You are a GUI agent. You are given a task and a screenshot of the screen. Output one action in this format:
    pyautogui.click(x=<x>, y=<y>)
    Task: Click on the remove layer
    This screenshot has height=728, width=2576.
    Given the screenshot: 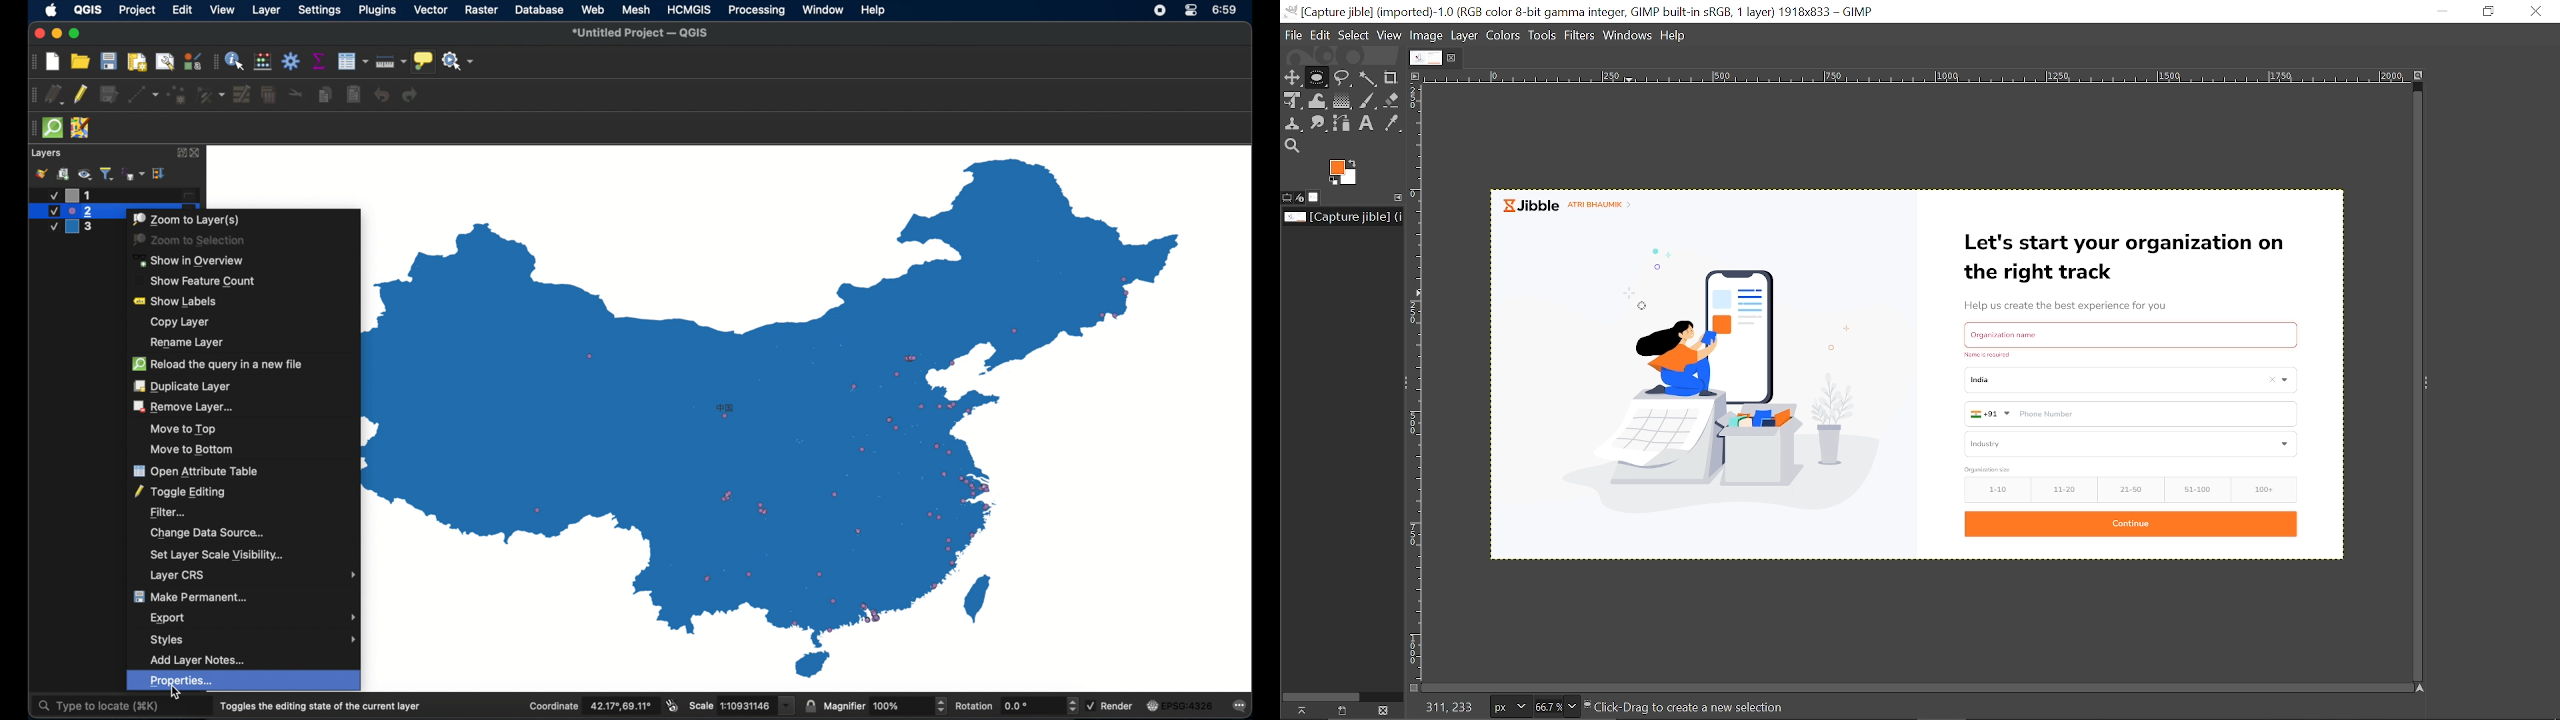 What is the action you would take?
    pyautogui.click(x=184, y=407)
    